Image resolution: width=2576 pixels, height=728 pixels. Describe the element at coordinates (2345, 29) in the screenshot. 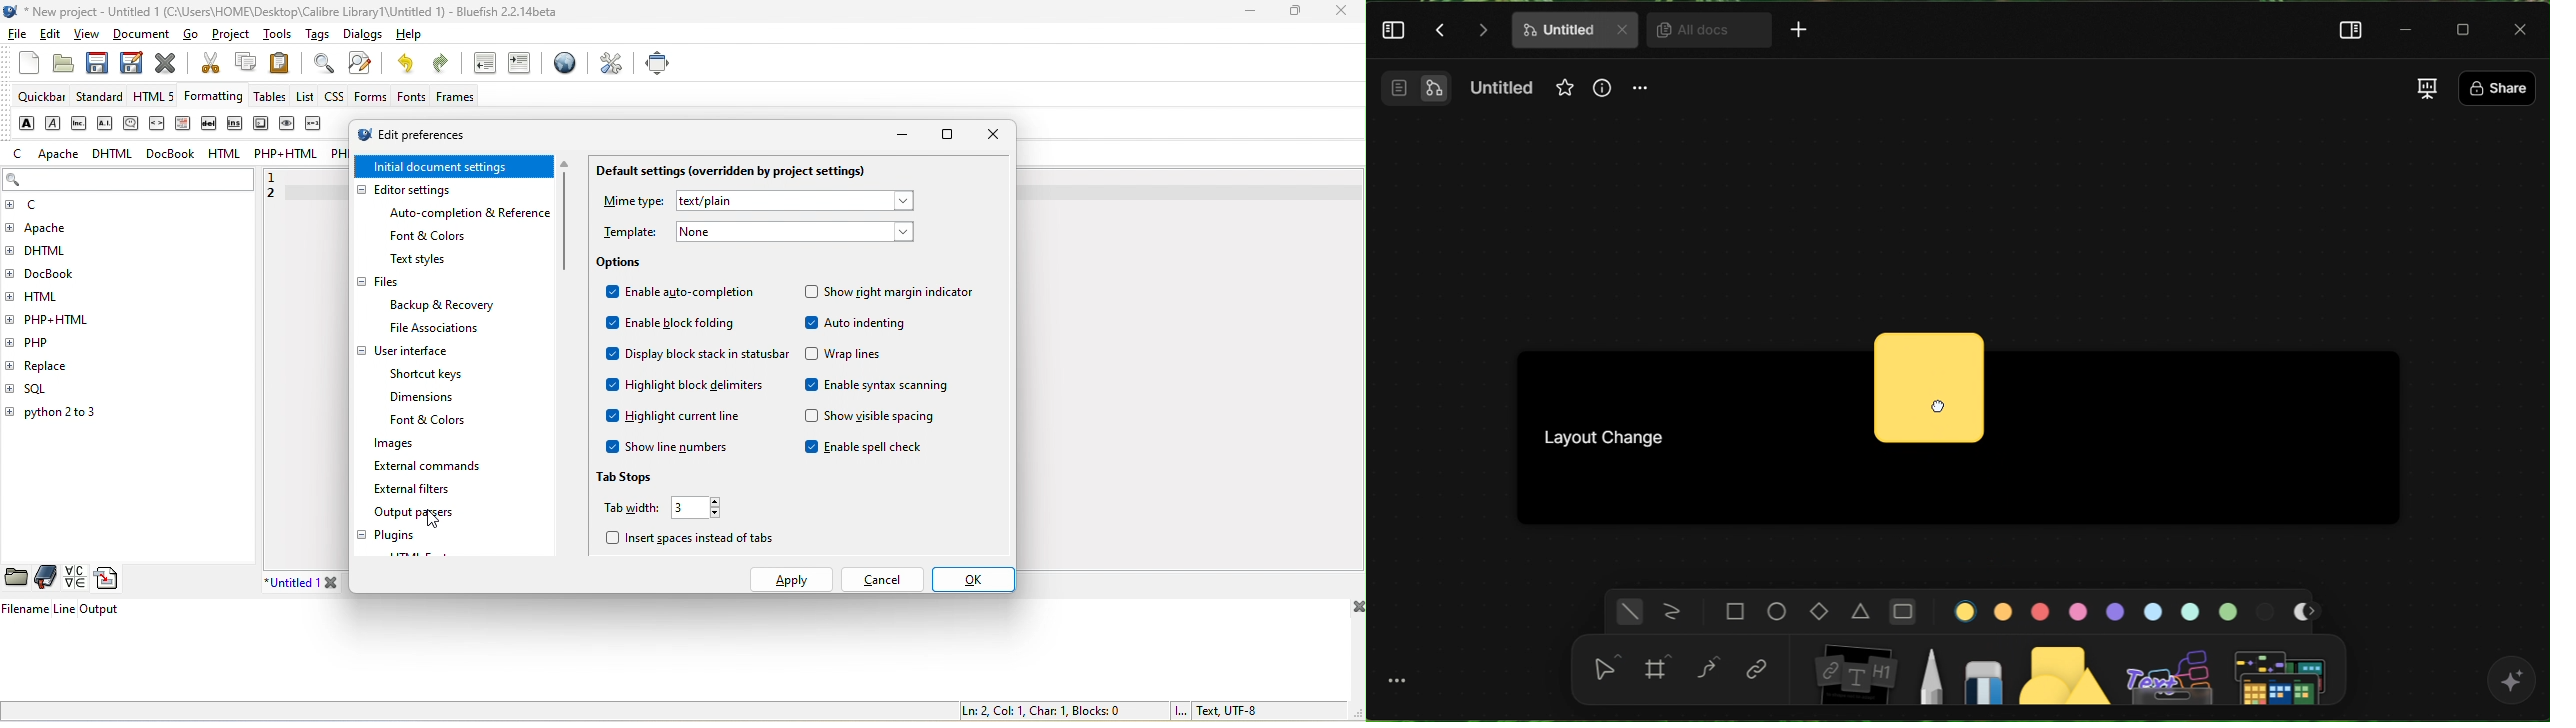

I see `right panel` at that location.